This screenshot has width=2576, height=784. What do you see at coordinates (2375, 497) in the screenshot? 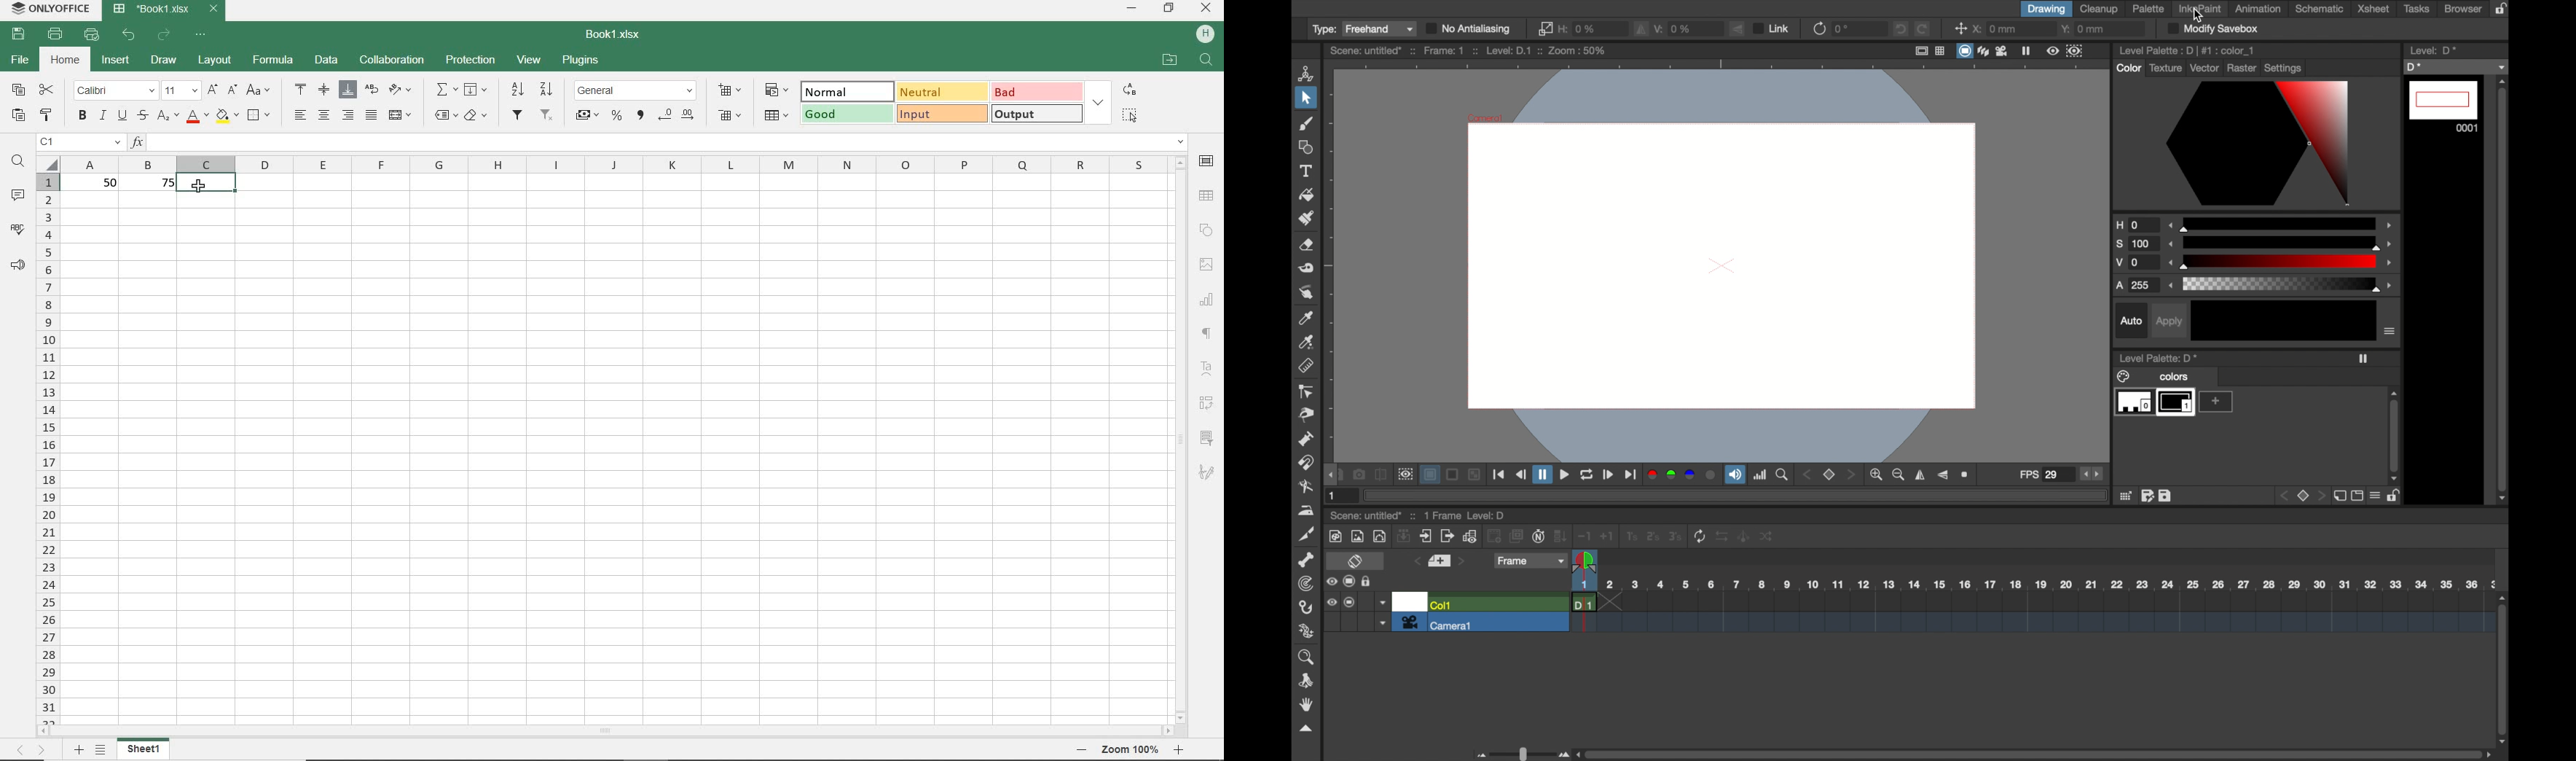
I see `menu` at bounding box center [2375, 497].